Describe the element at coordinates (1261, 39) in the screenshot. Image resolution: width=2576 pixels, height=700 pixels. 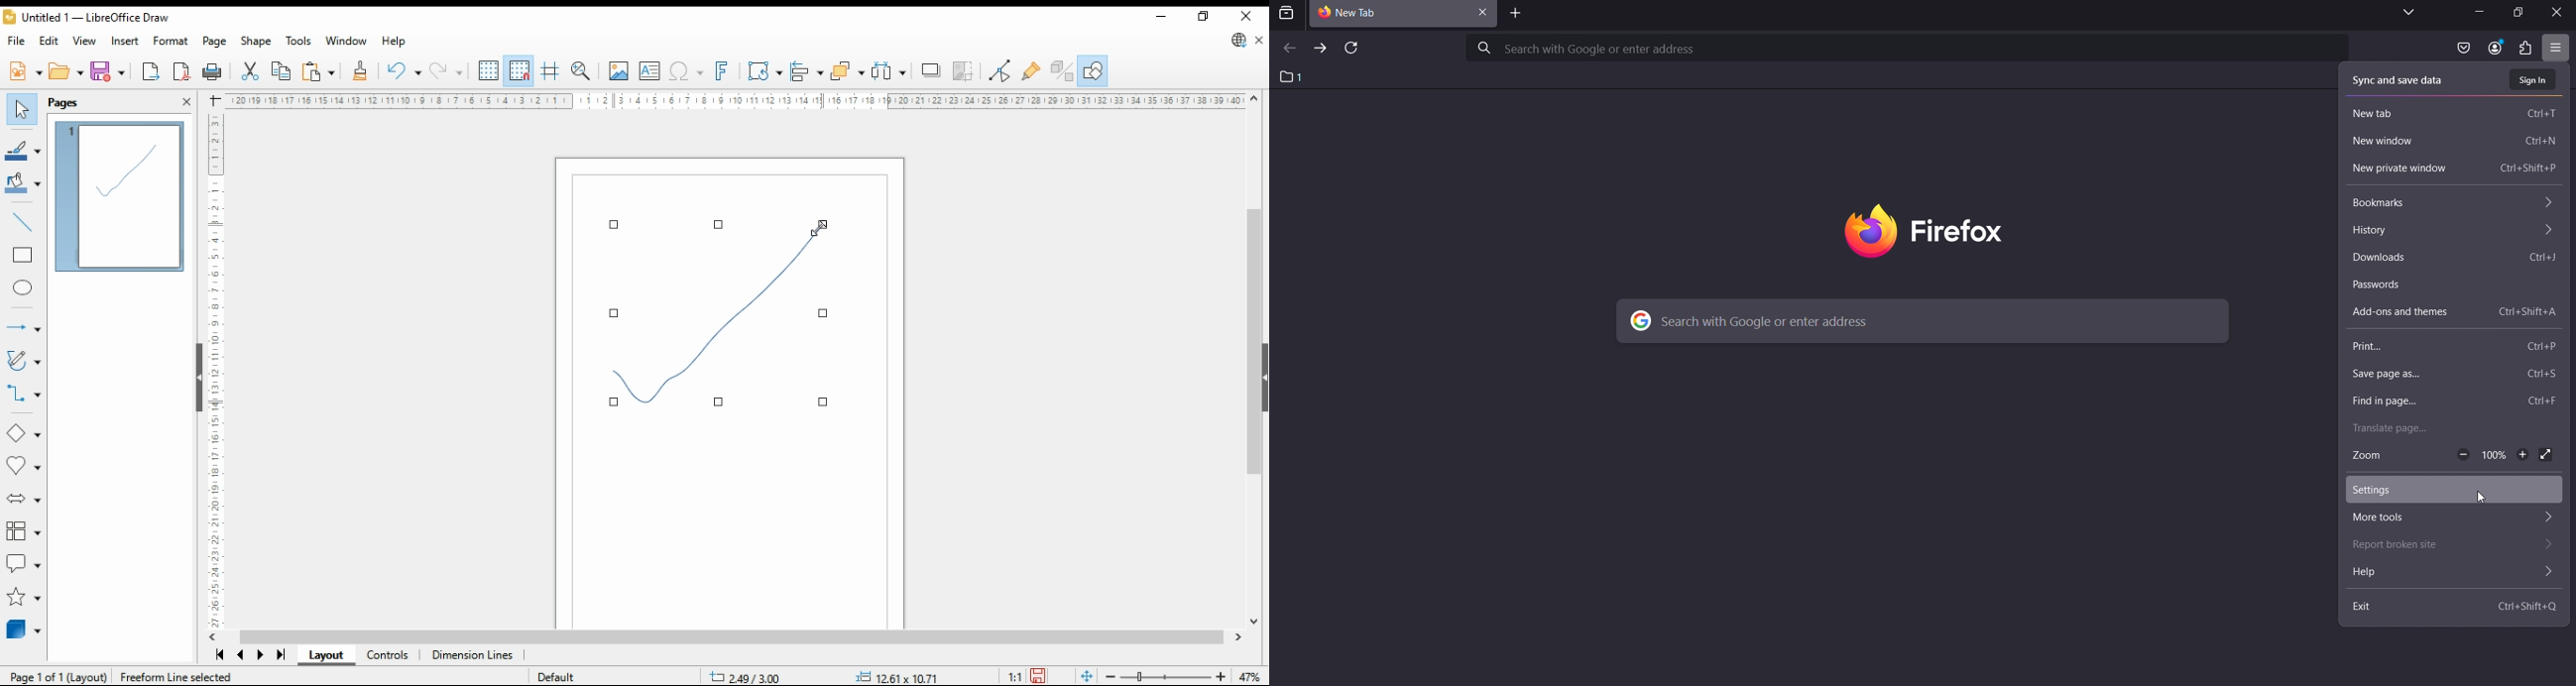
I see `close document` at that location.